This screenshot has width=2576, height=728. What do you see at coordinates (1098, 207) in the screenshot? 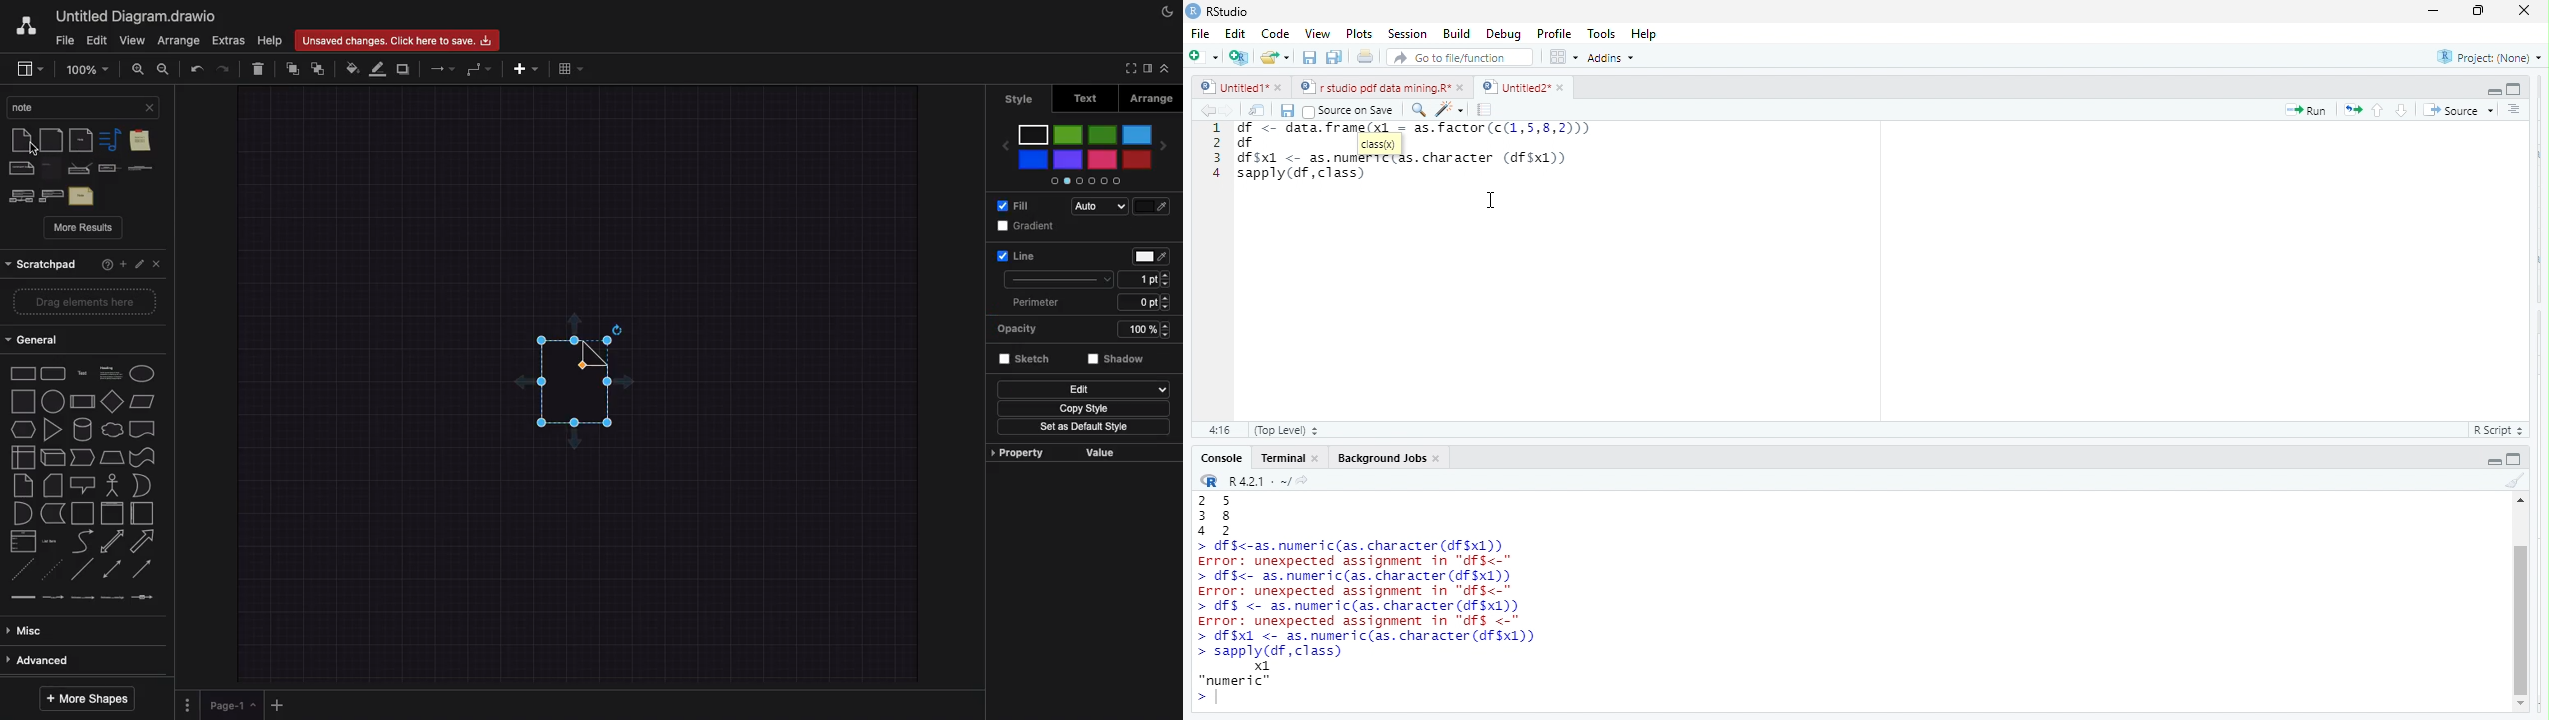
I see `Auto` at bounding box center [1098, 207].